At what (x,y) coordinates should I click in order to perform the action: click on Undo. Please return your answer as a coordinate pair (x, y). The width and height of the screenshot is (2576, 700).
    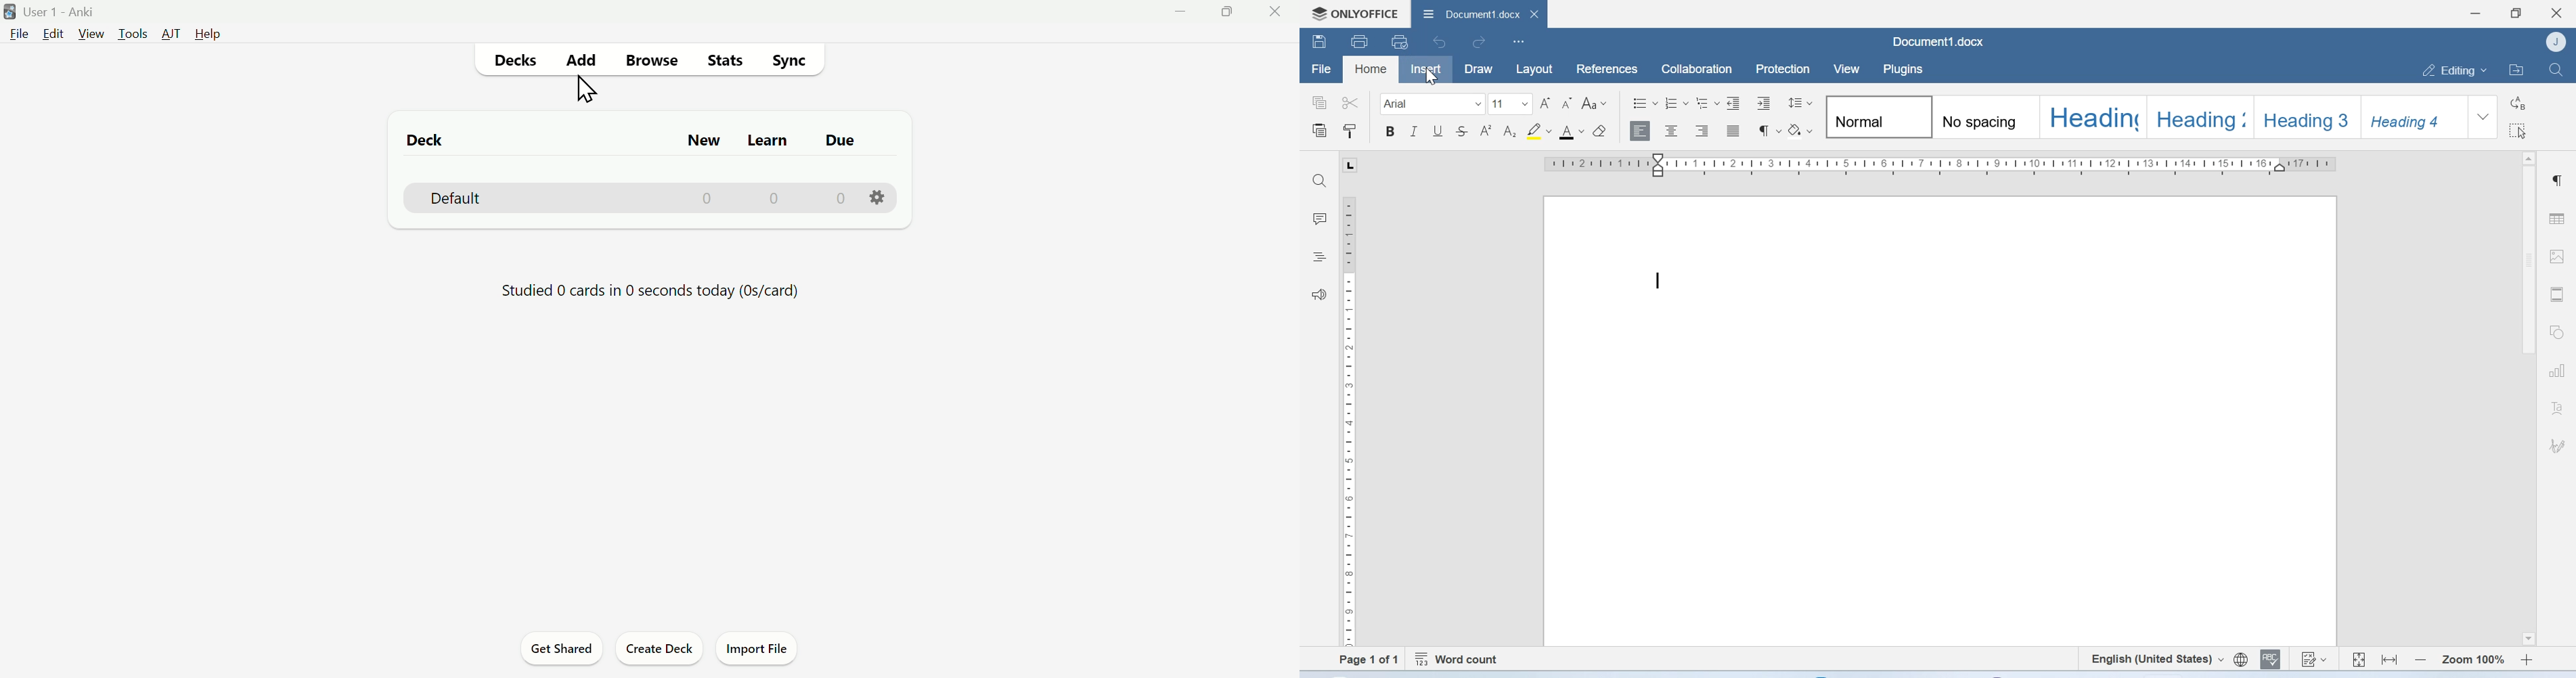
    Looking at the image, I should click on (1441, 43).